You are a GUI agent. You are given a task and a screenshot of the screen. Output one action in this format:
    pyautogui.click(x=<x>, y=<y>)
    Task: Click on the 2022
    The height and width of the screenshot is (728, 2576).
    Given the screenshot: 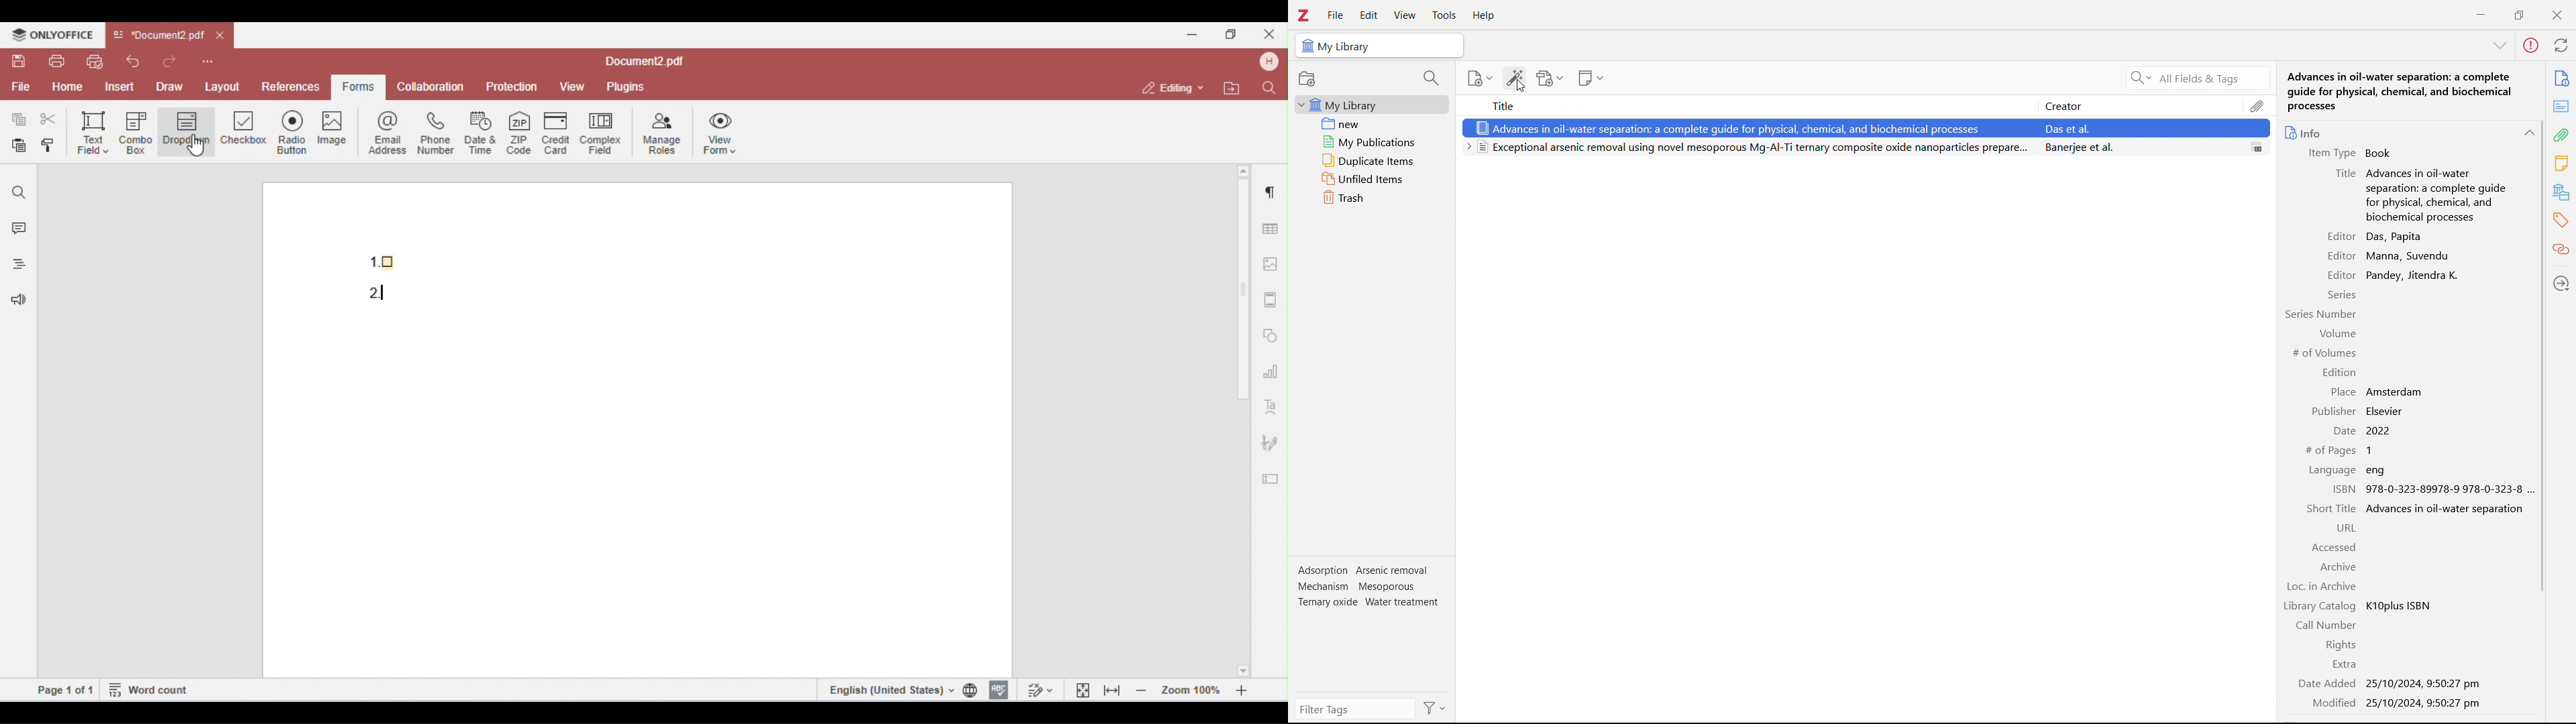 What is the action you would take?
    pyautogui.click(x=2396, y=431)
    